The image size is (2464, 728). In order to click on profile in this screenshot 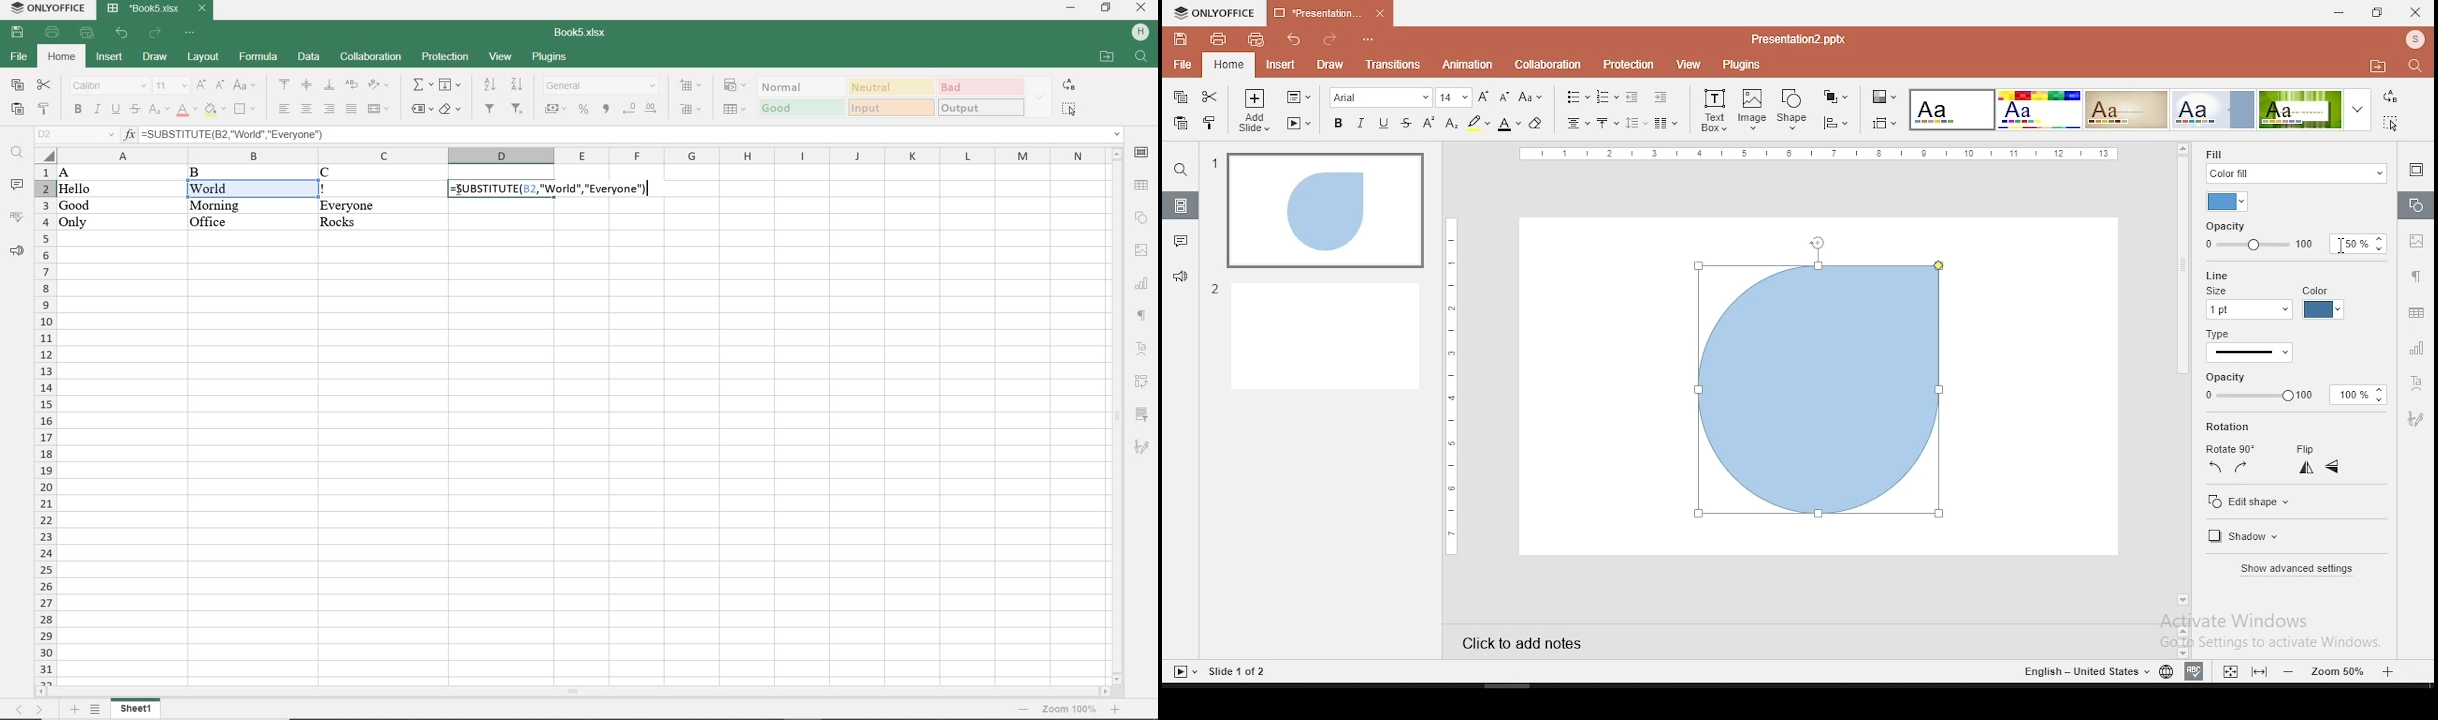, I will do `click(2413, 39)`.